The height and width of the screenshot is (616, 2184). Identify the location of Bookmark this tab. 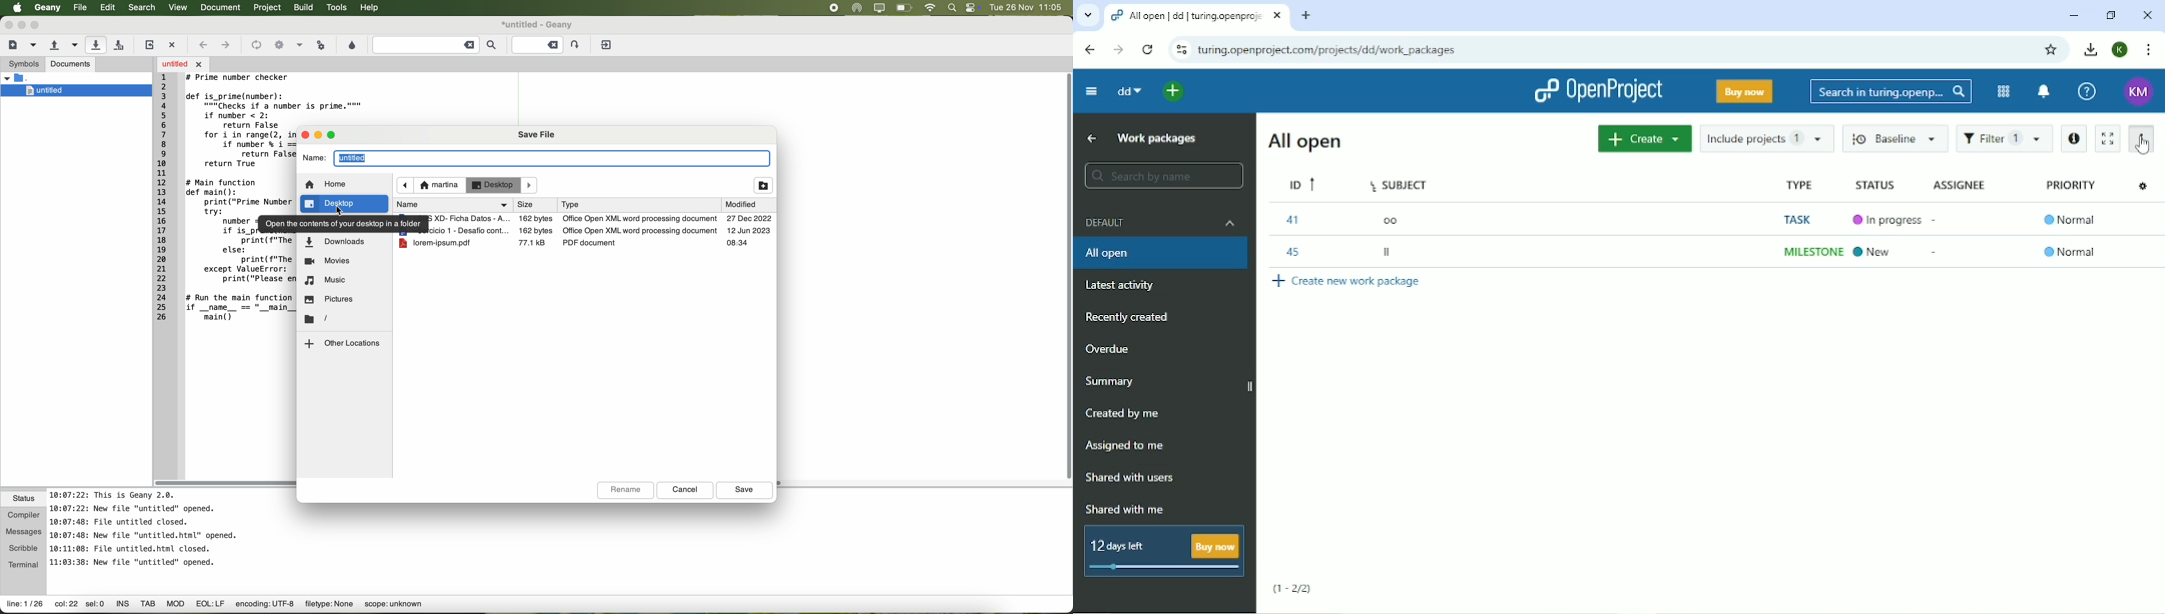
(2054, 49).